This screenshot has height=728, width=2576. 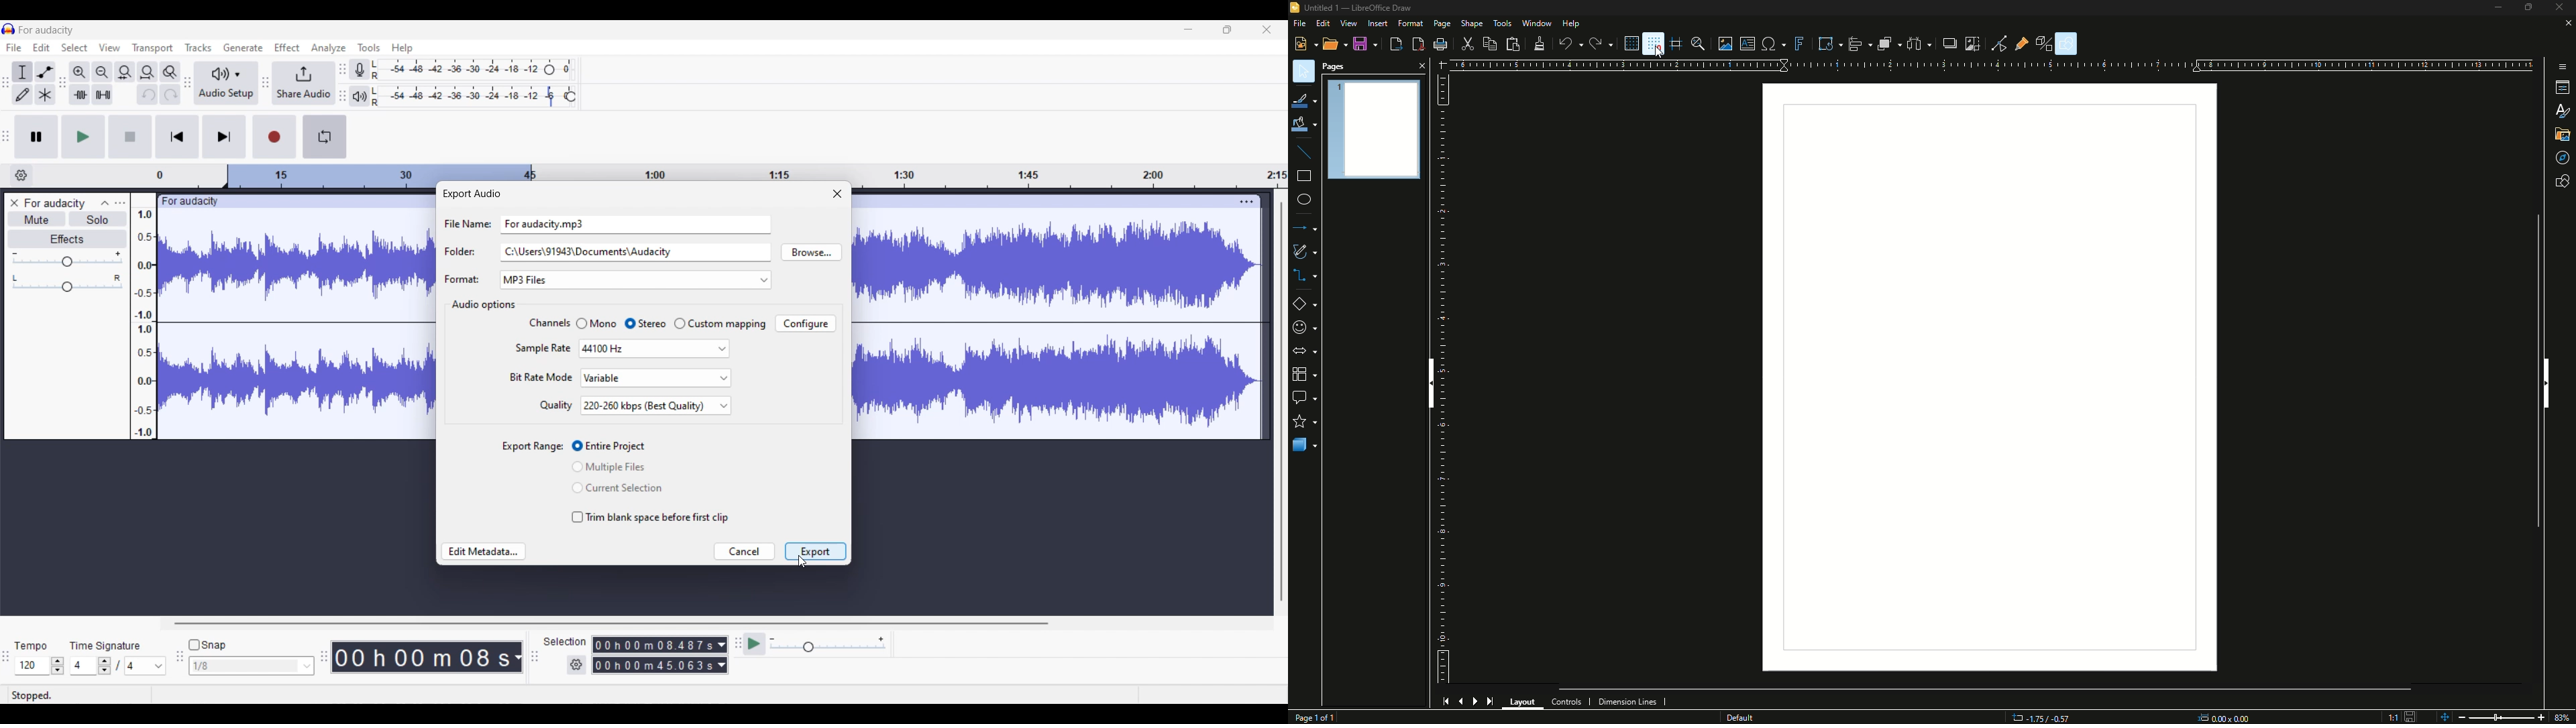 What do you see at coordinates (329, 48) in the screenshot?
I see `Analyze menu` at bounding box center [329, 48].